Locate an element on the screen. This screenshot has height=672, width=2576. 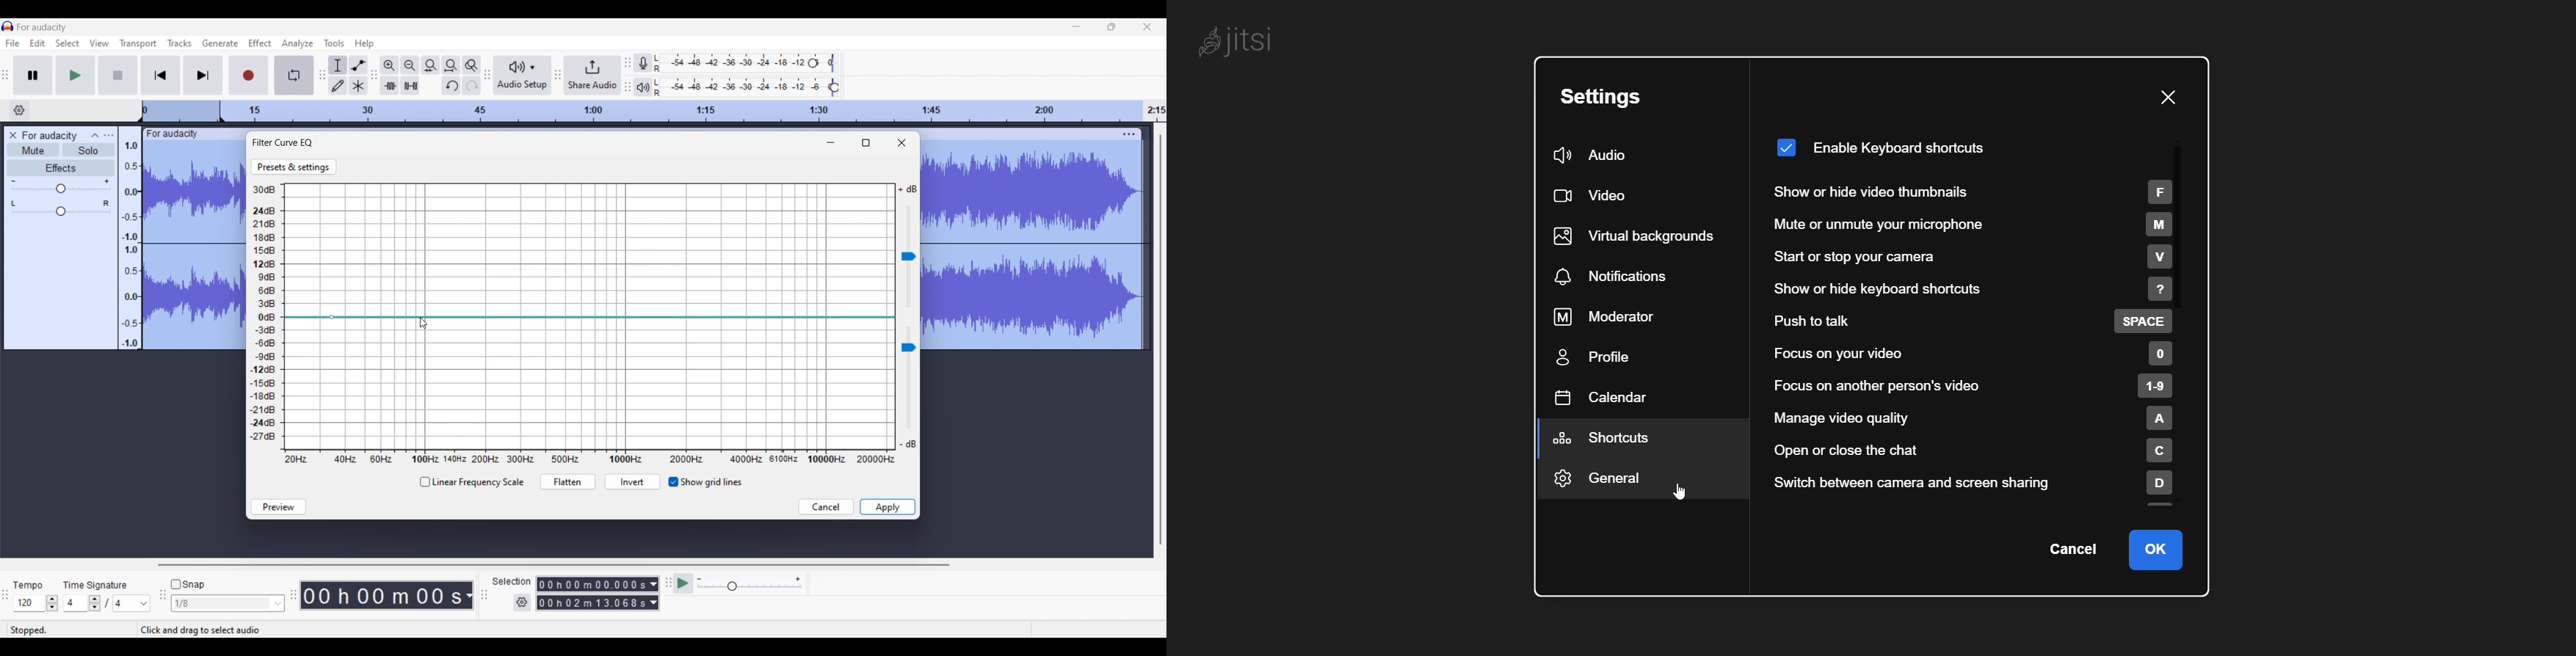
Undo is located at coordinates (451, 85).